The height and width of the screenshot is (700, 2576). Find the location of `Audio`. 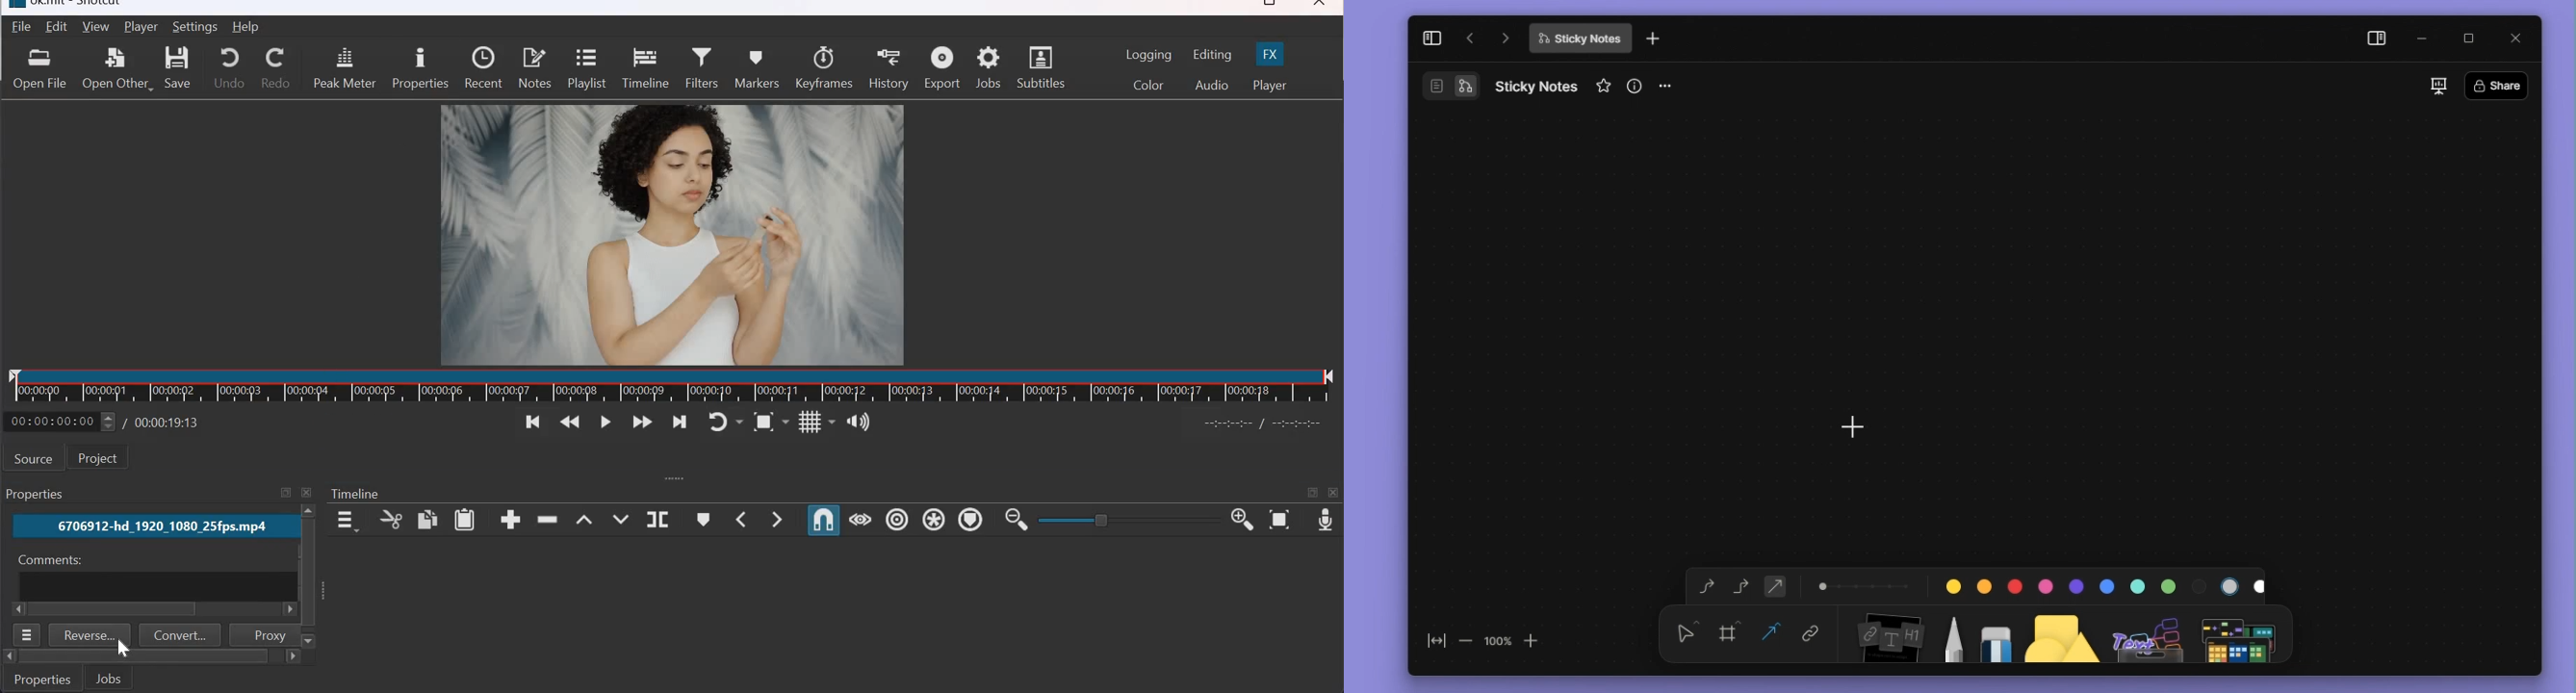

Audio is located at coordinates (1212, 85).